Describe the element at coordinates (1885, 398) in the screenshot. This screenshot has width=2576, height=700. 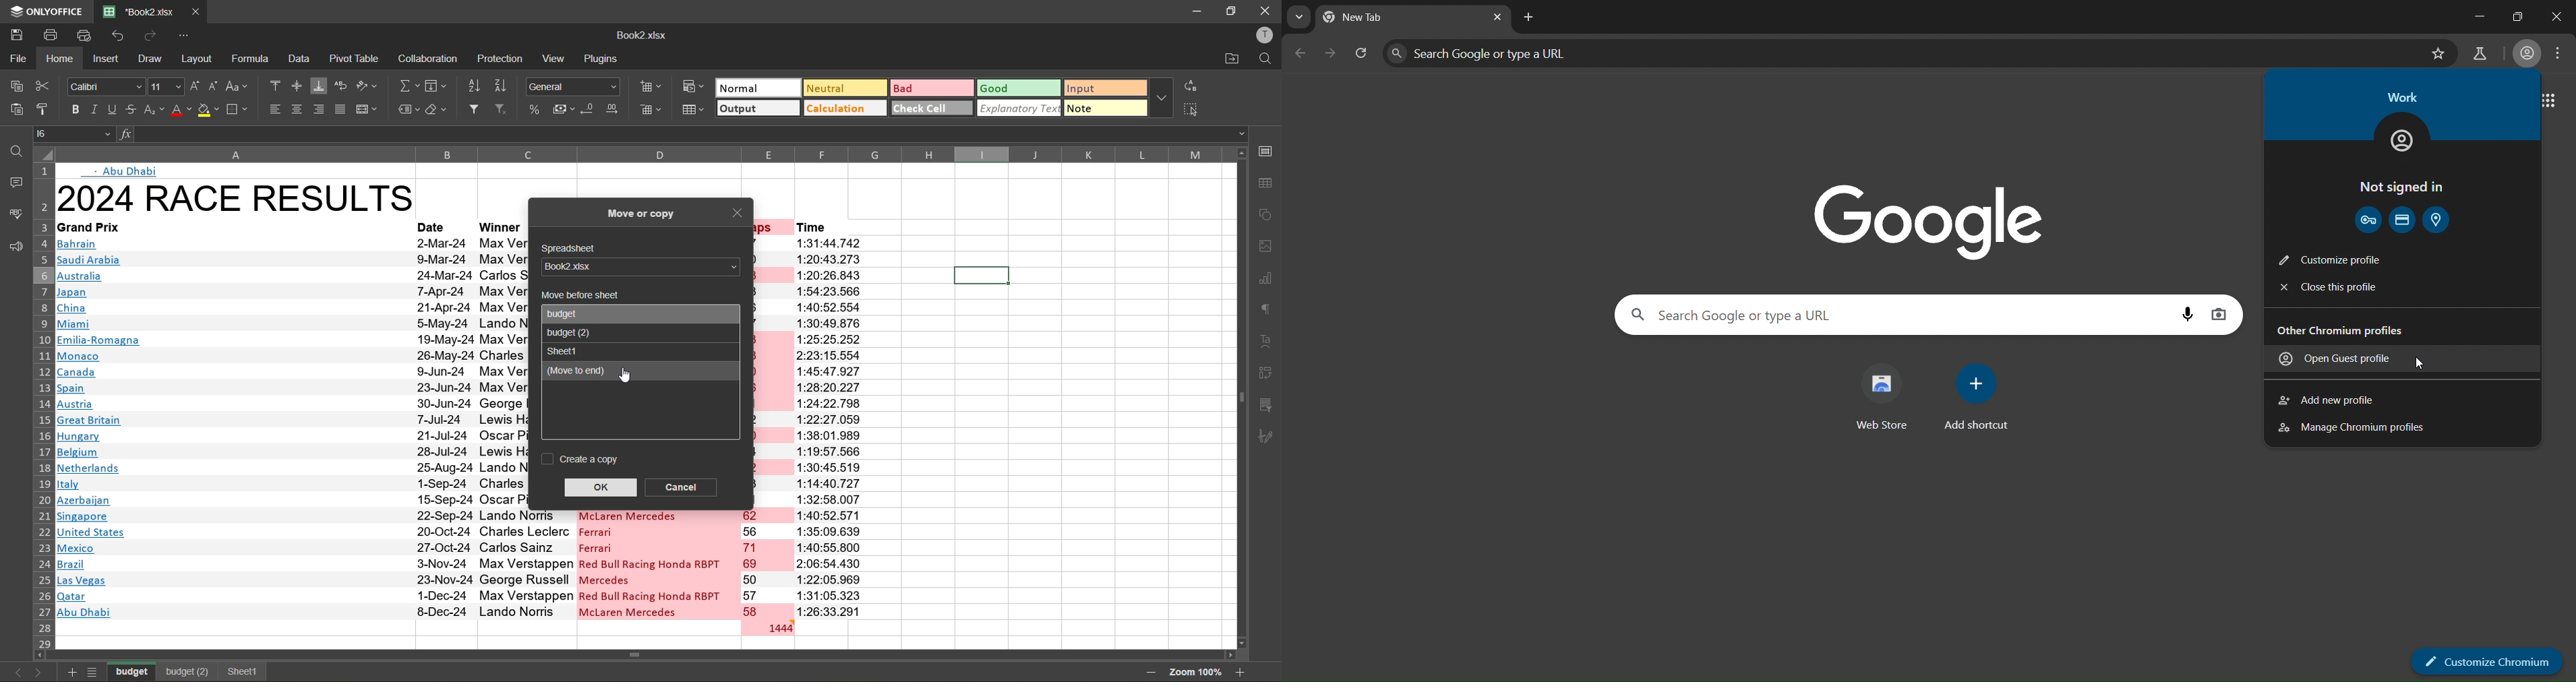
I see `webstore` at that location.